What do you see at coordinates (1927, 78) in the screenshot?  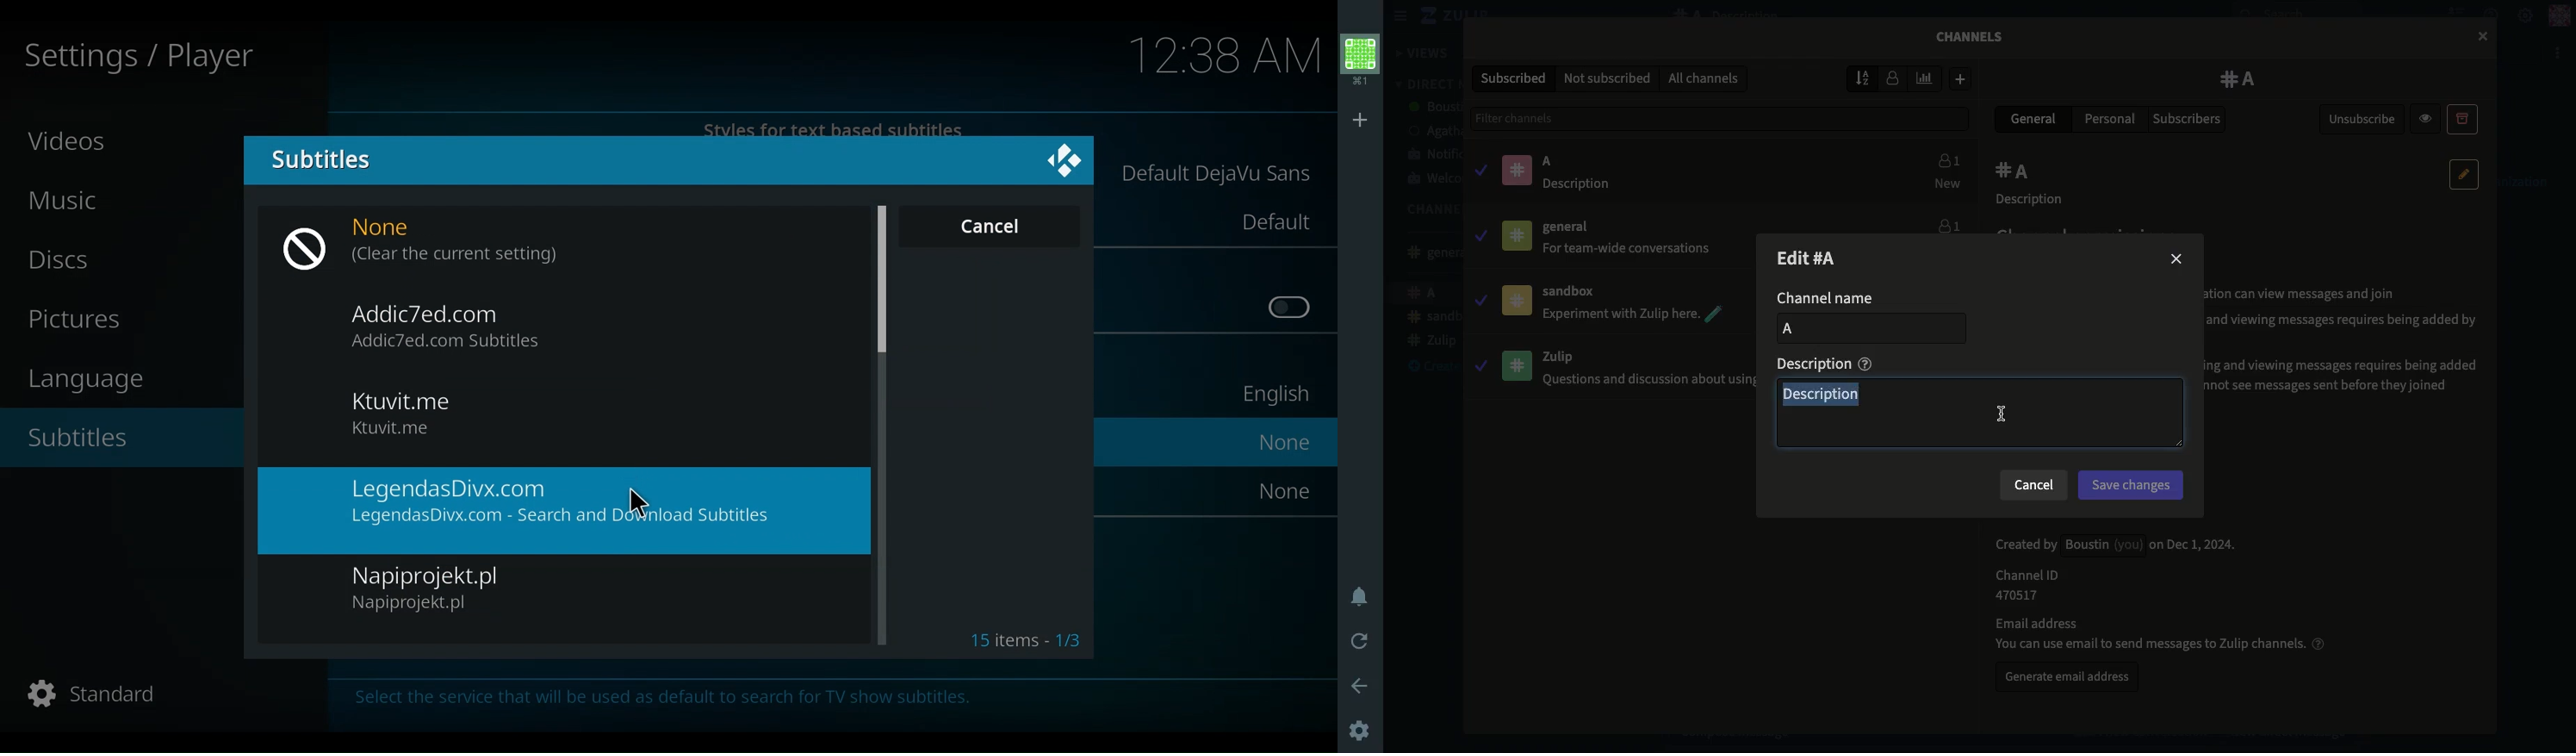 I see `Sort by weekly traffic` at bounding box center [1927, 78].